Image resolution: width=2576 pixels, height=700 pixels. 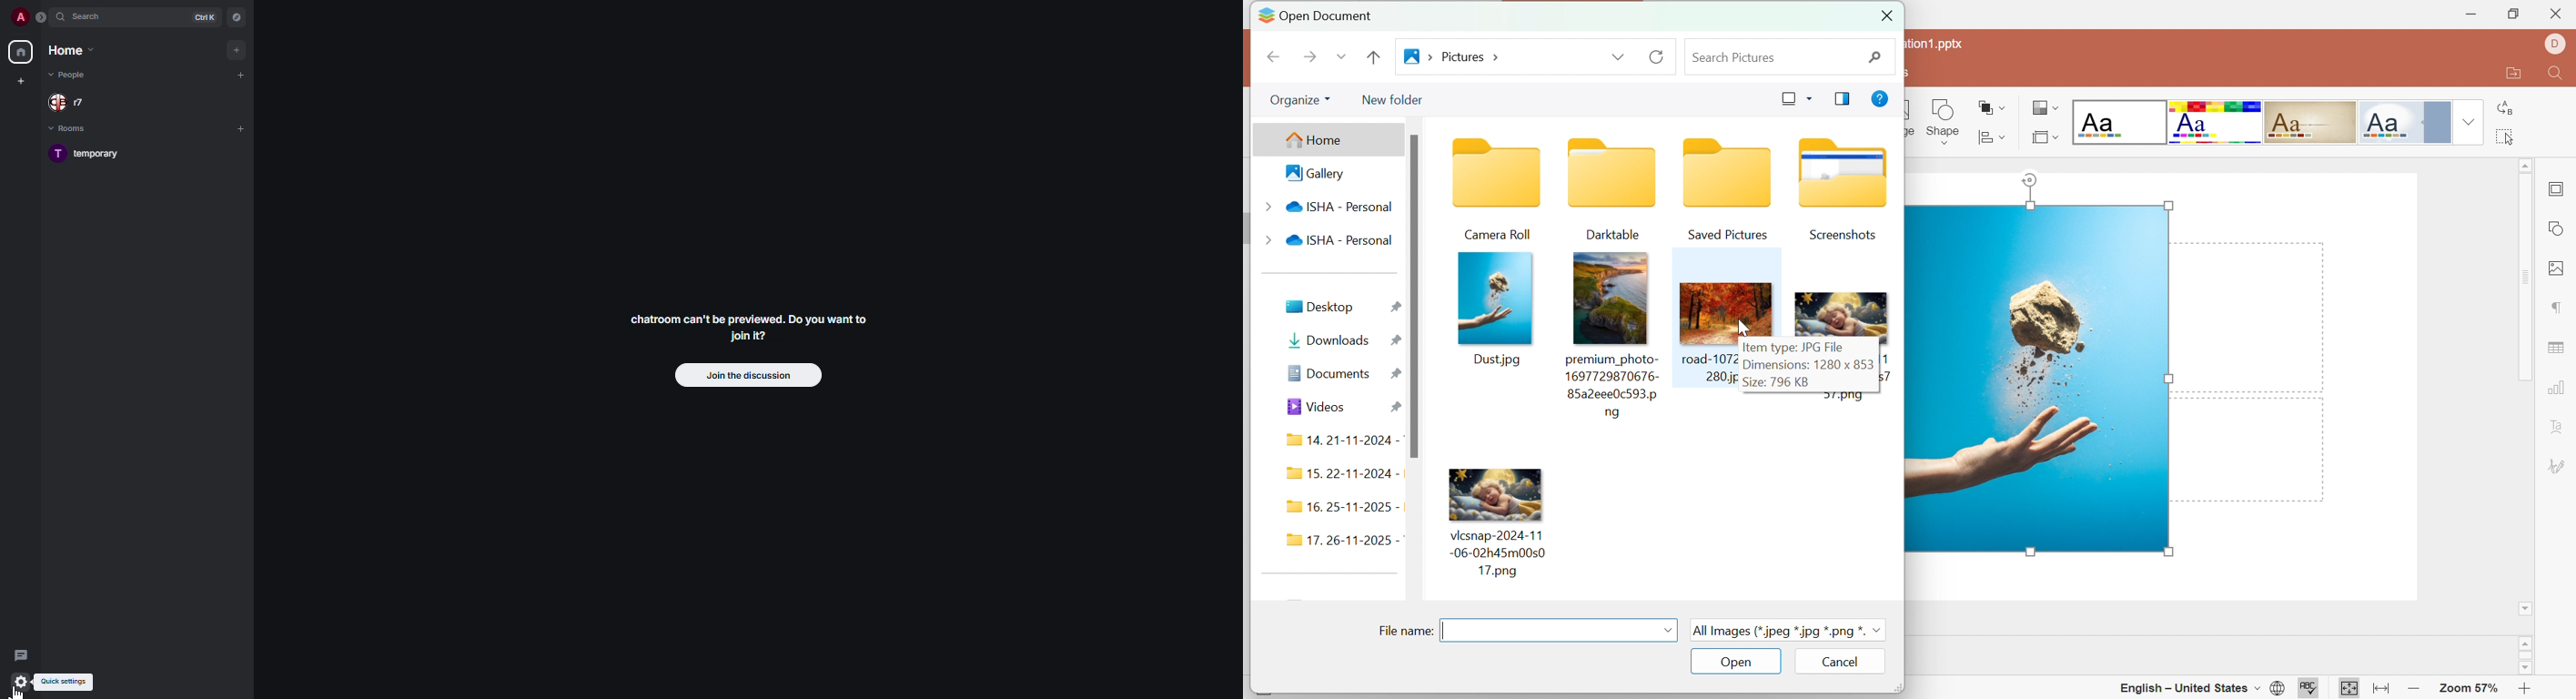 What do you see at coordinates (1656, 56) in the screenshot?
I see `Reload` at bounding box center [1656, 56].